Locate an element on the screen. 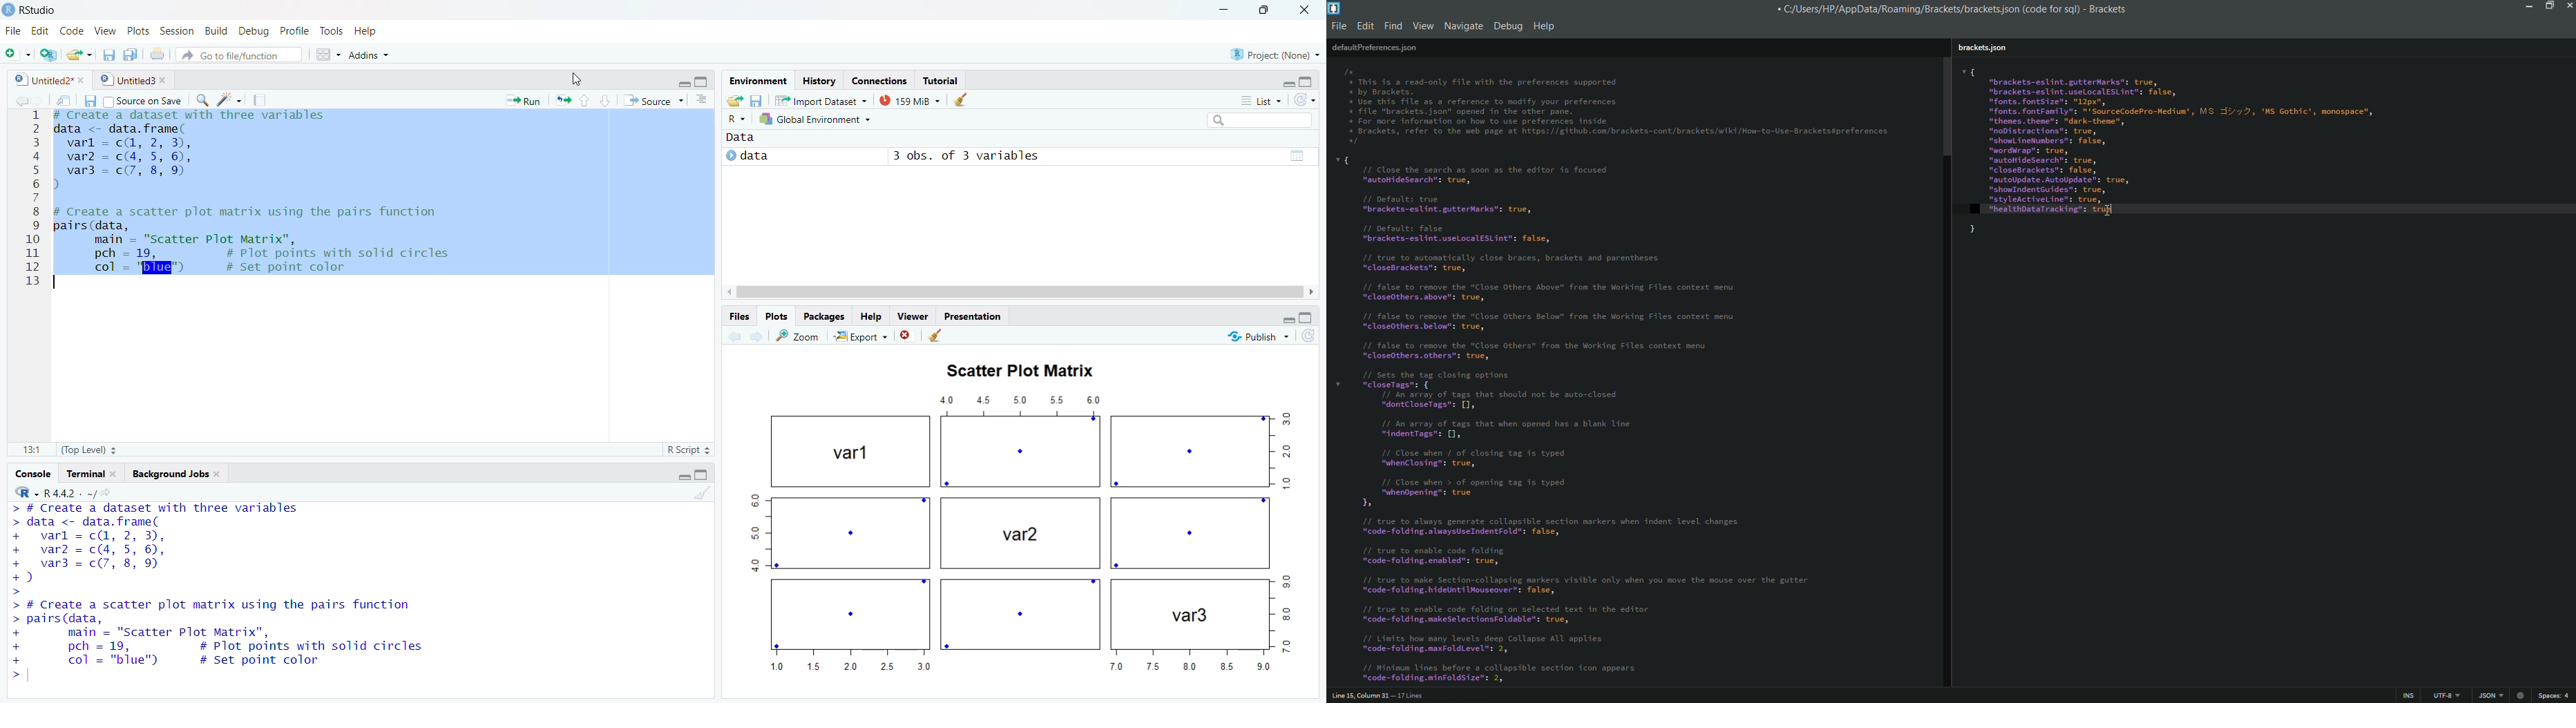  © | Untitled2* * is located at coordinates (45, 78).